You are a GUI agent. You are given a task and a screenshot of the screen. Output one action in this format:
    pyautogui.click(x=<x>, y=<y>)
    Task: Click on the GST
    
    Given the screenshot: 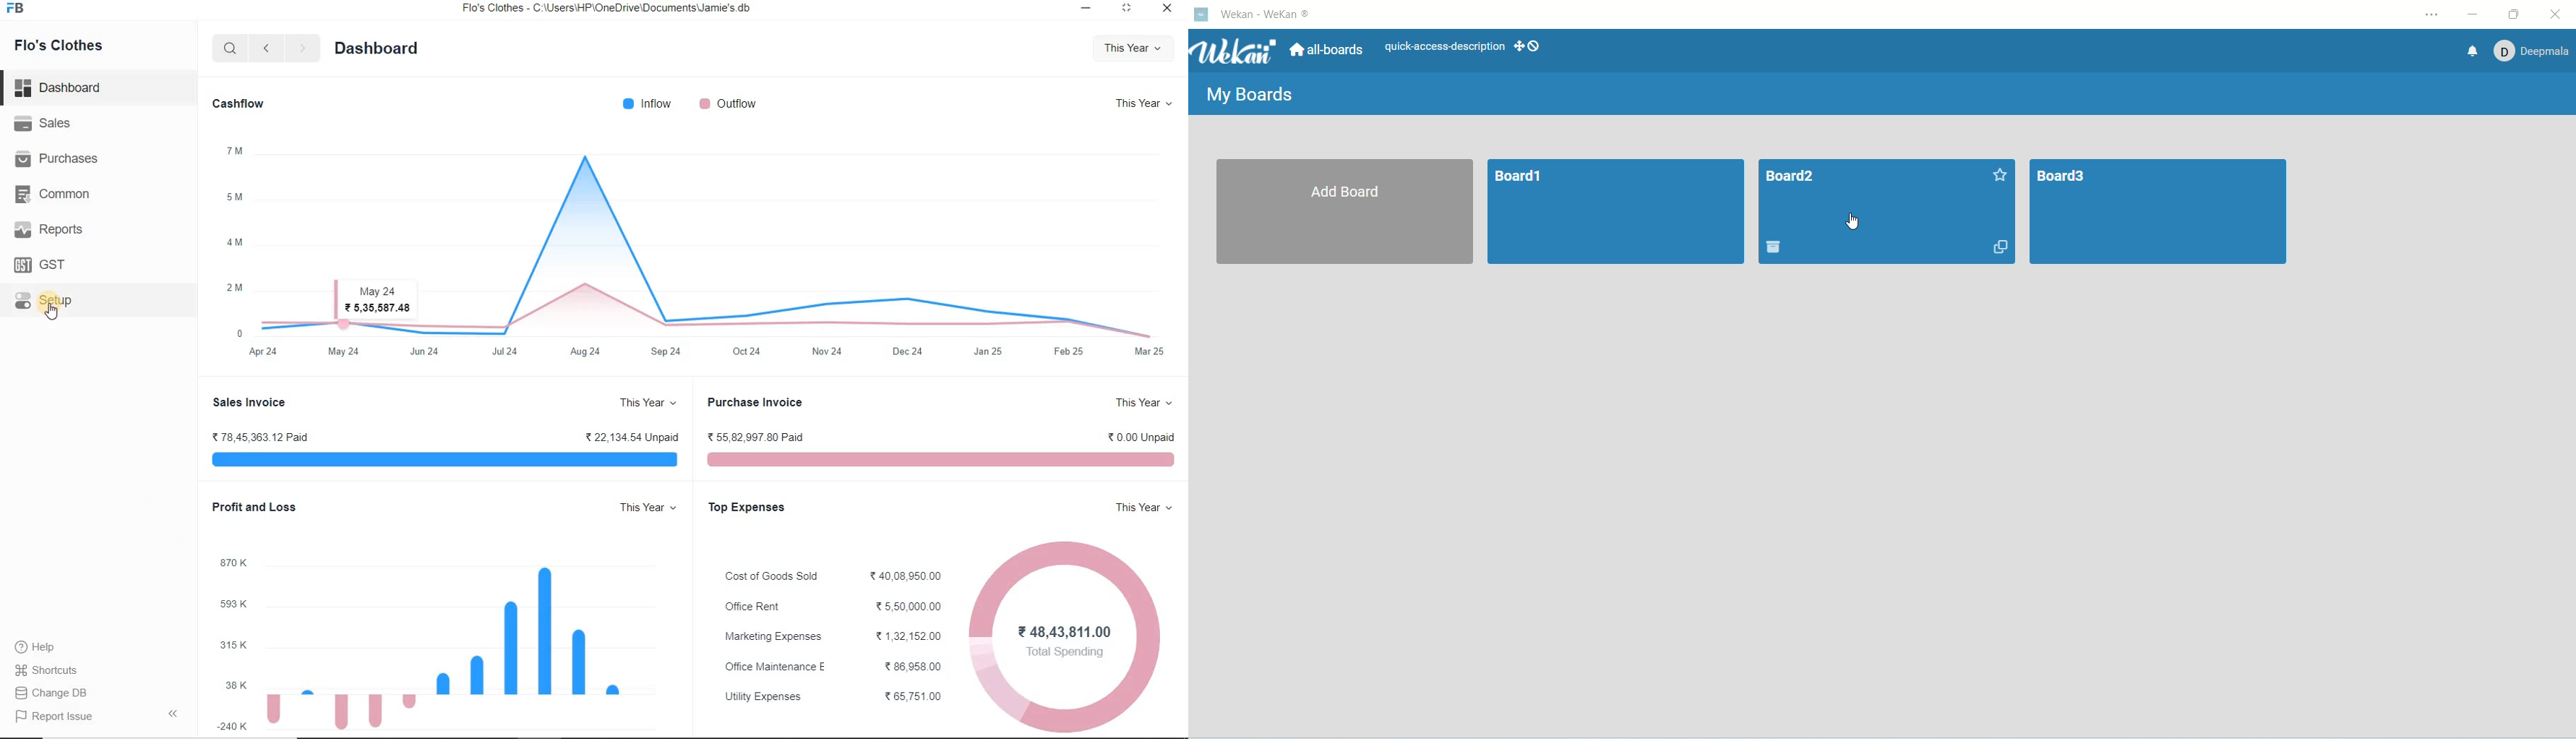 What is the action you would take?
    pyautogui.click(x=42, y=264)
    